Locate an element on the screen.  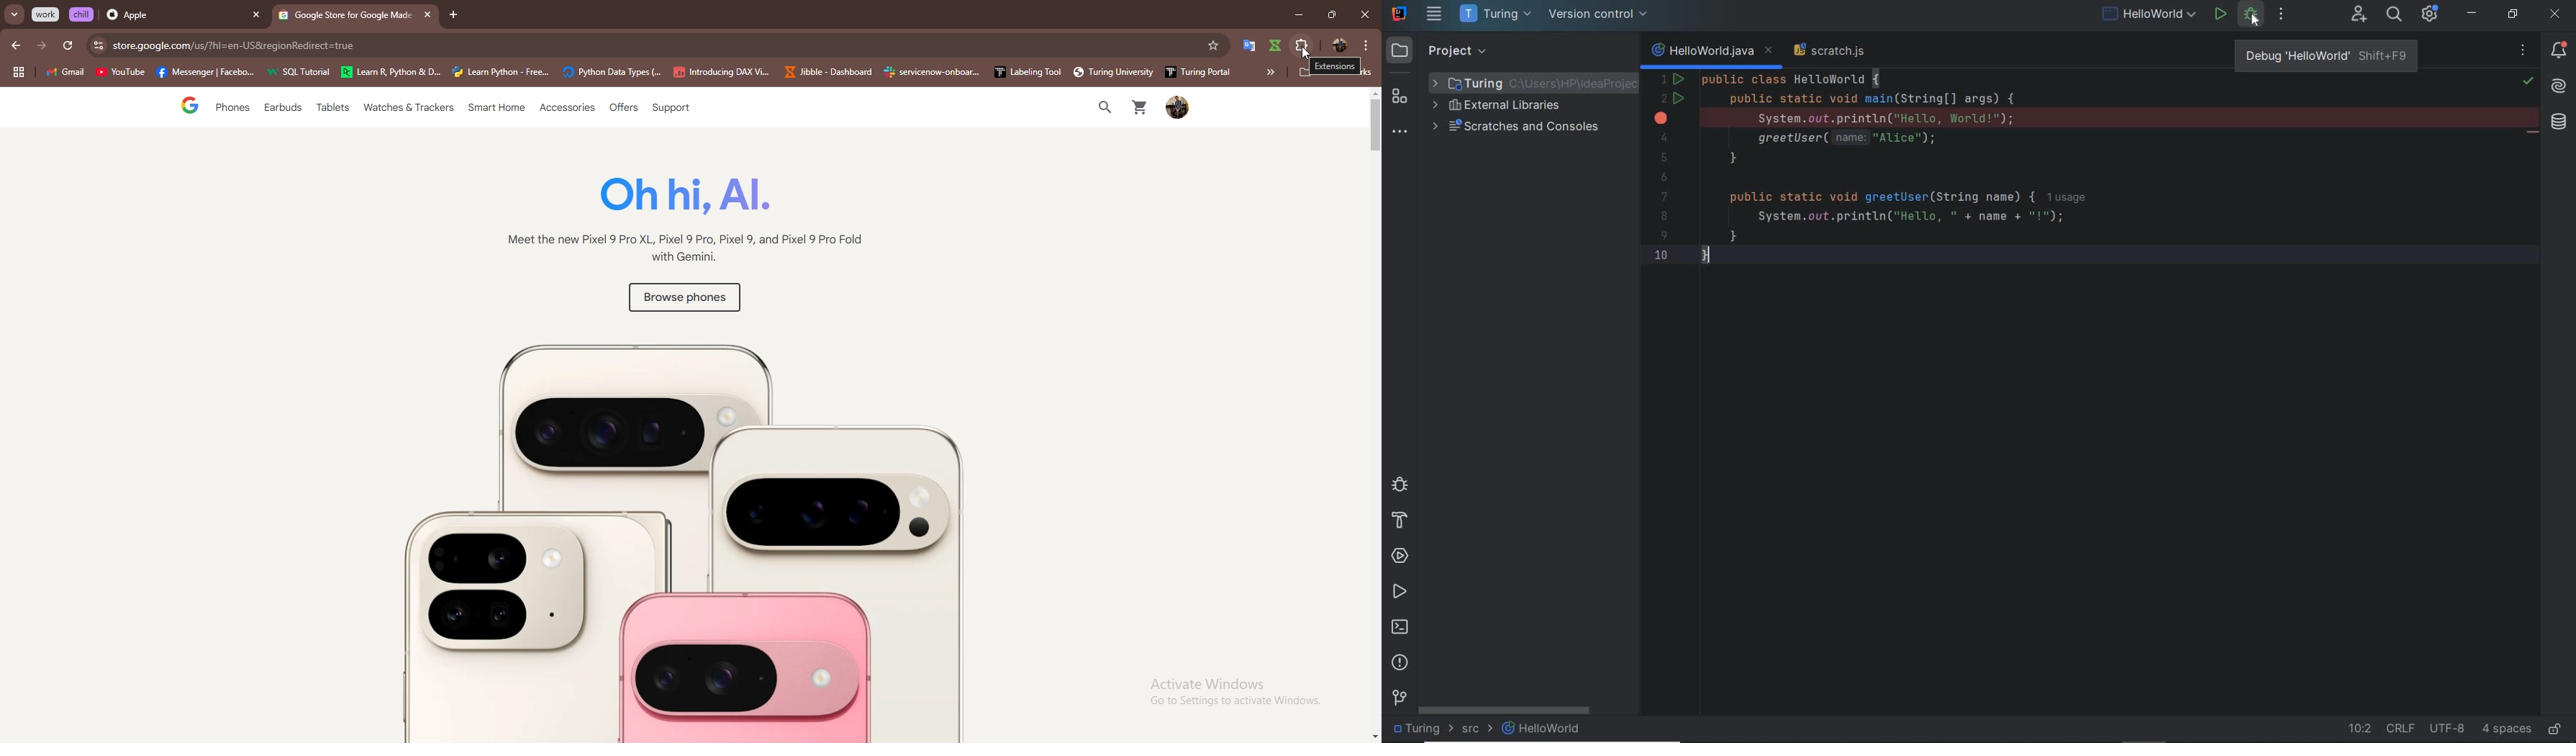
chill is located at coordinates (83, 14).